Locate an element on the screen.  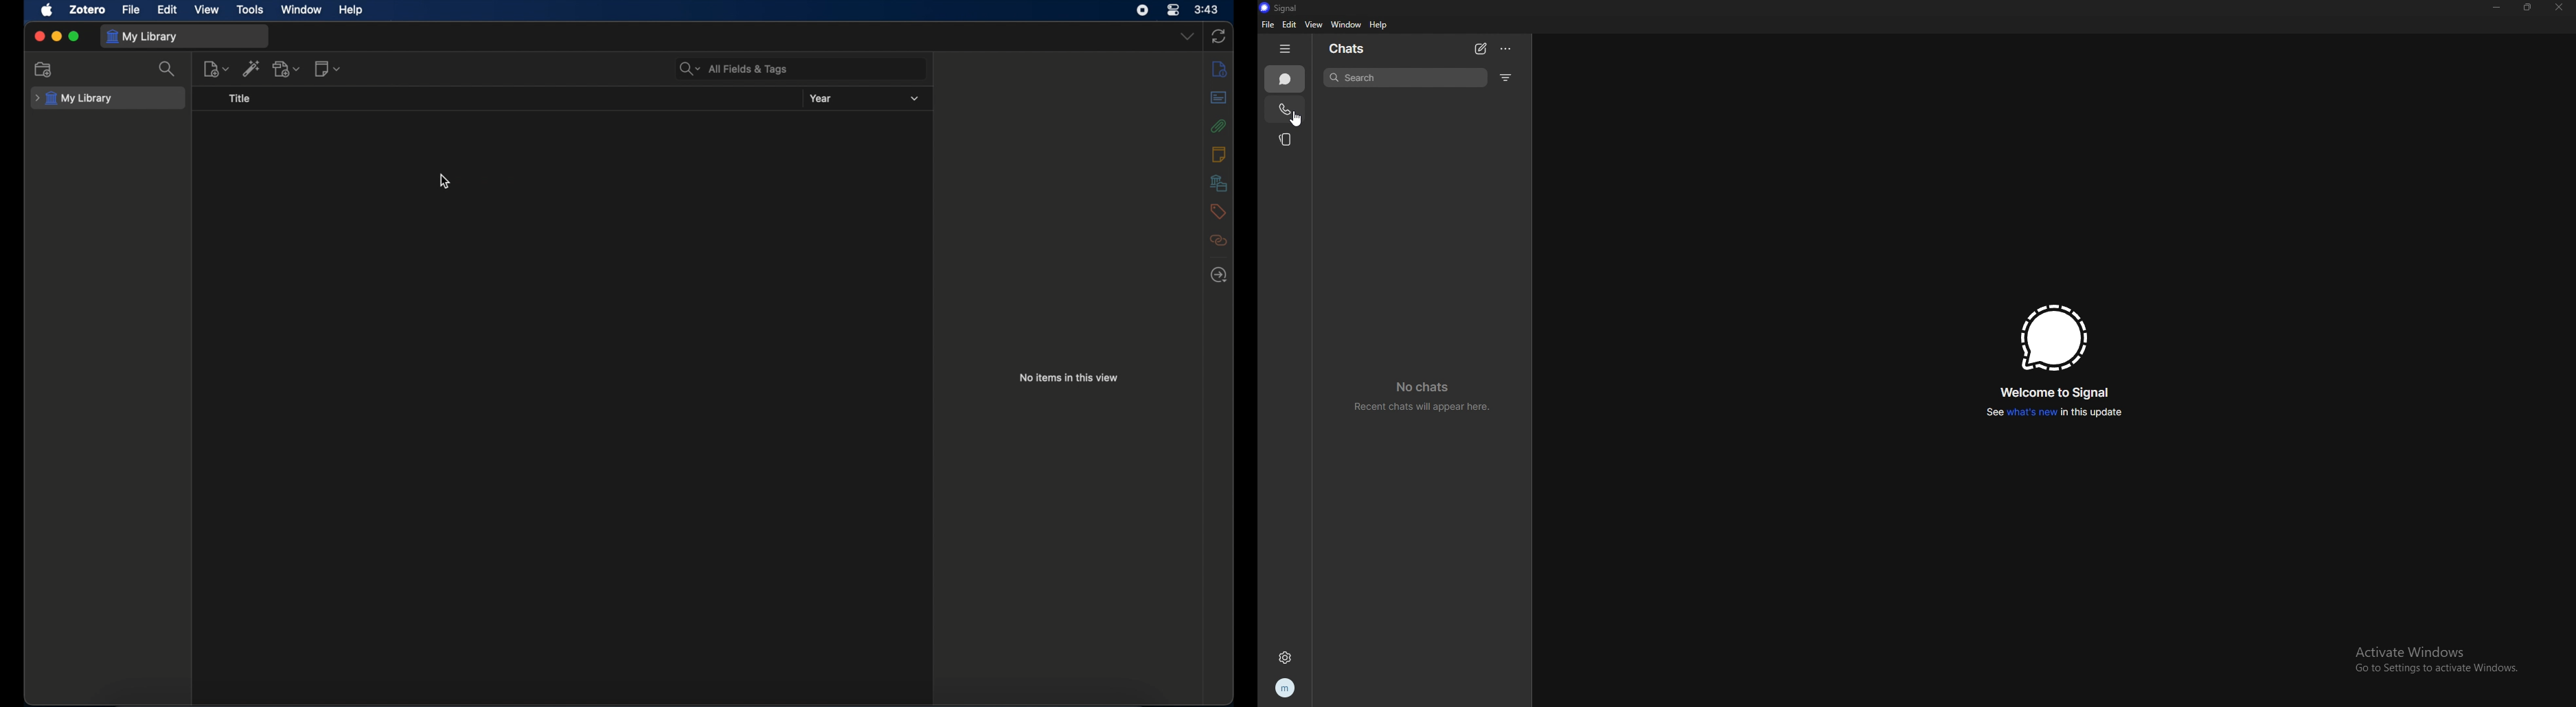
profile is located at coordinates (1287, 688).